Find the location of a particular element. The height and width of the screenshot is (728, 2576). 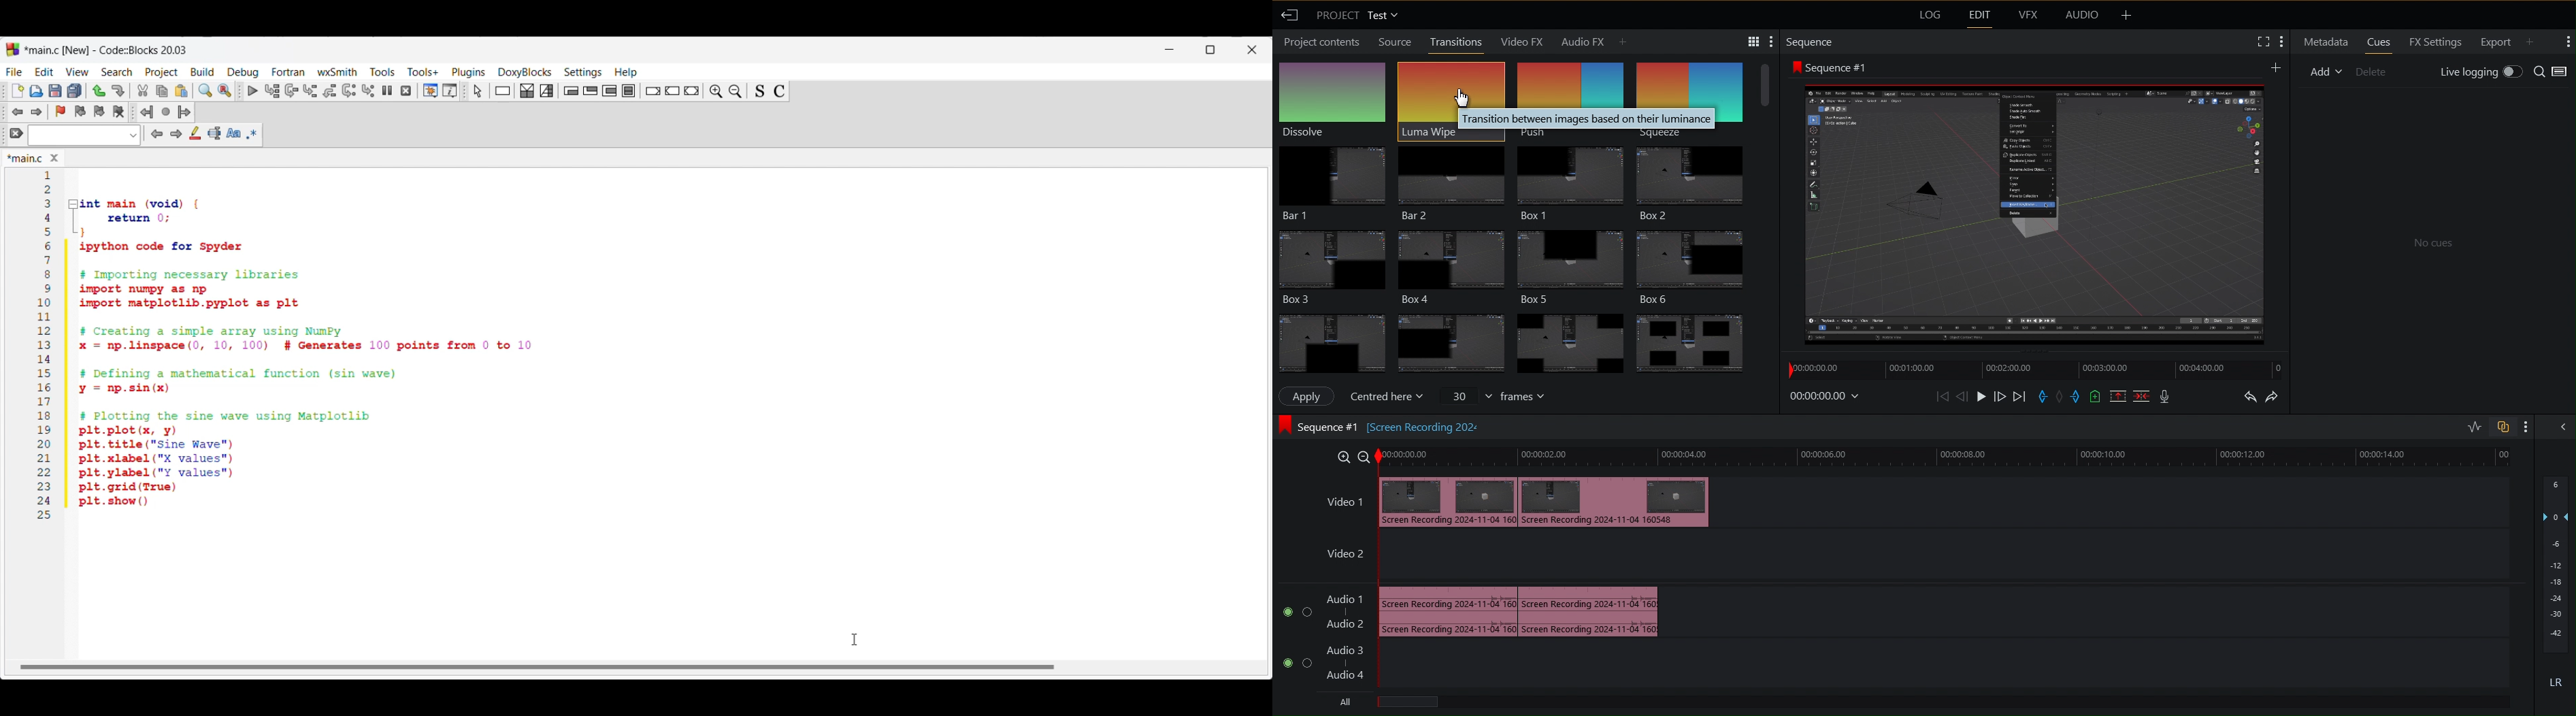

Select is located at coordinates (478, 91).